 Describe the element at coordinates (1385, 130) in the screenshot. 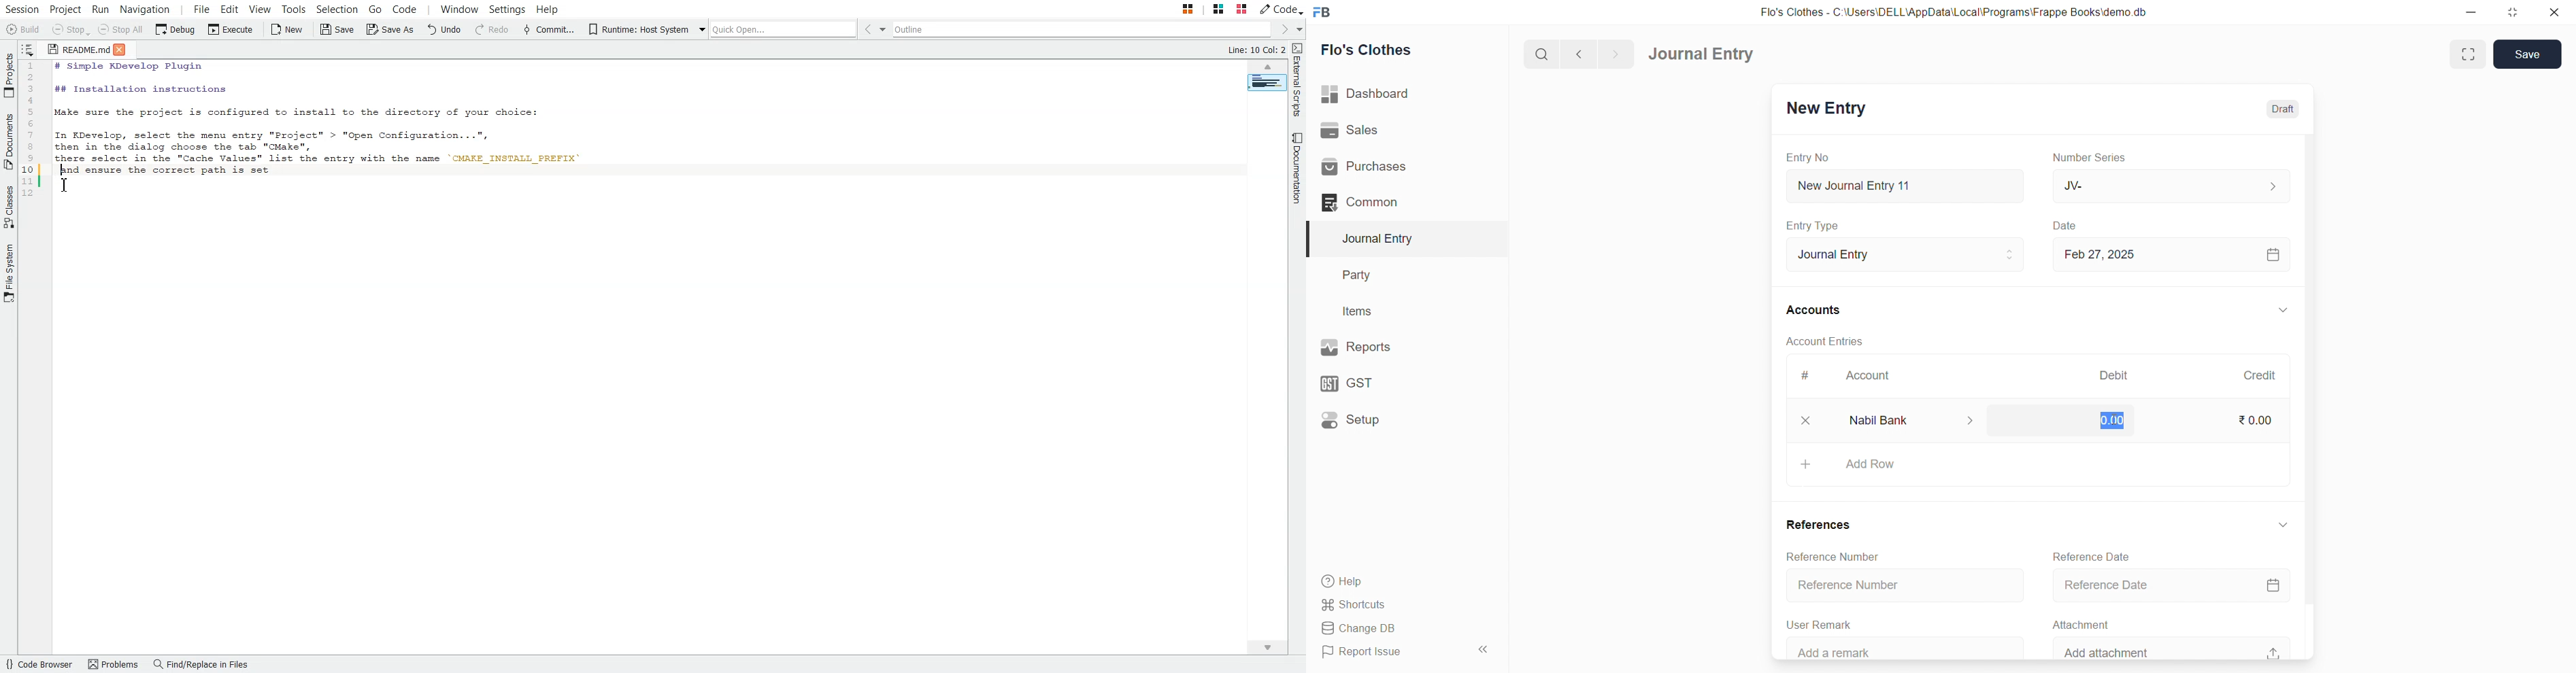

I see `Sales` at that location.